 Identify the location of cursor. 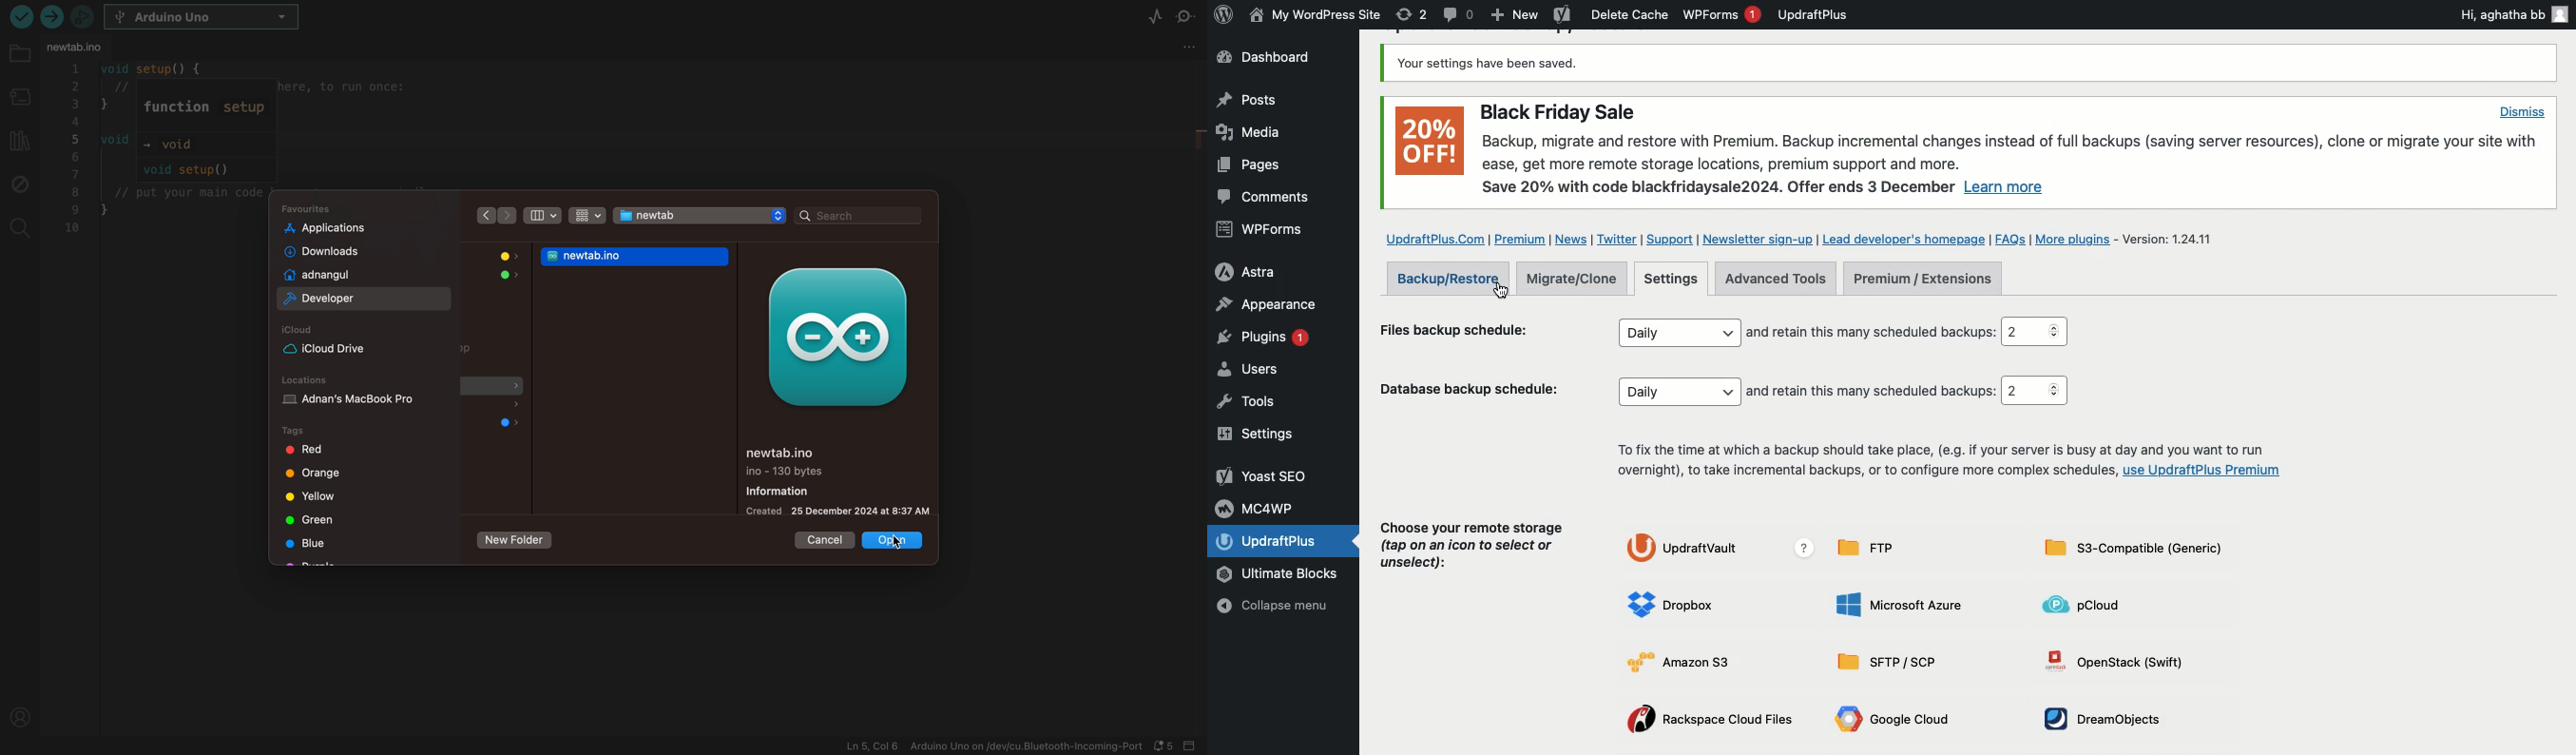
(893, 538).